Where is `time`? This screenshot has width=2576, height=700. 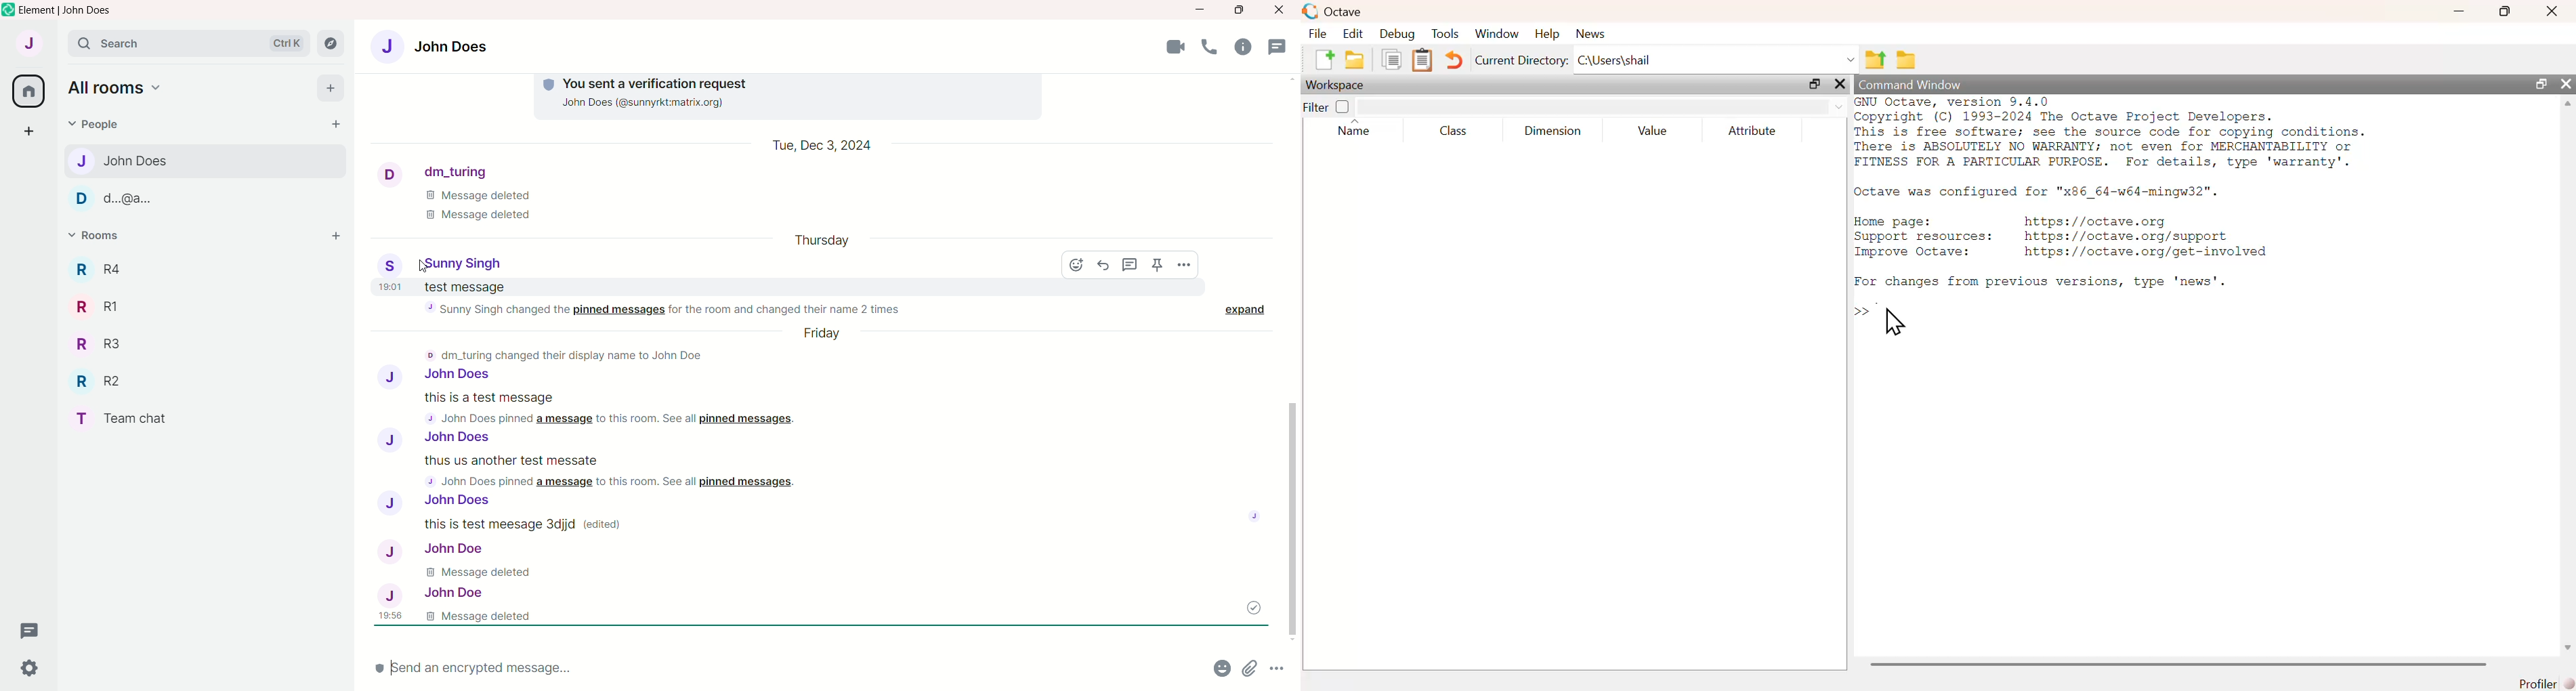
time is located at coordinates (389, 288).